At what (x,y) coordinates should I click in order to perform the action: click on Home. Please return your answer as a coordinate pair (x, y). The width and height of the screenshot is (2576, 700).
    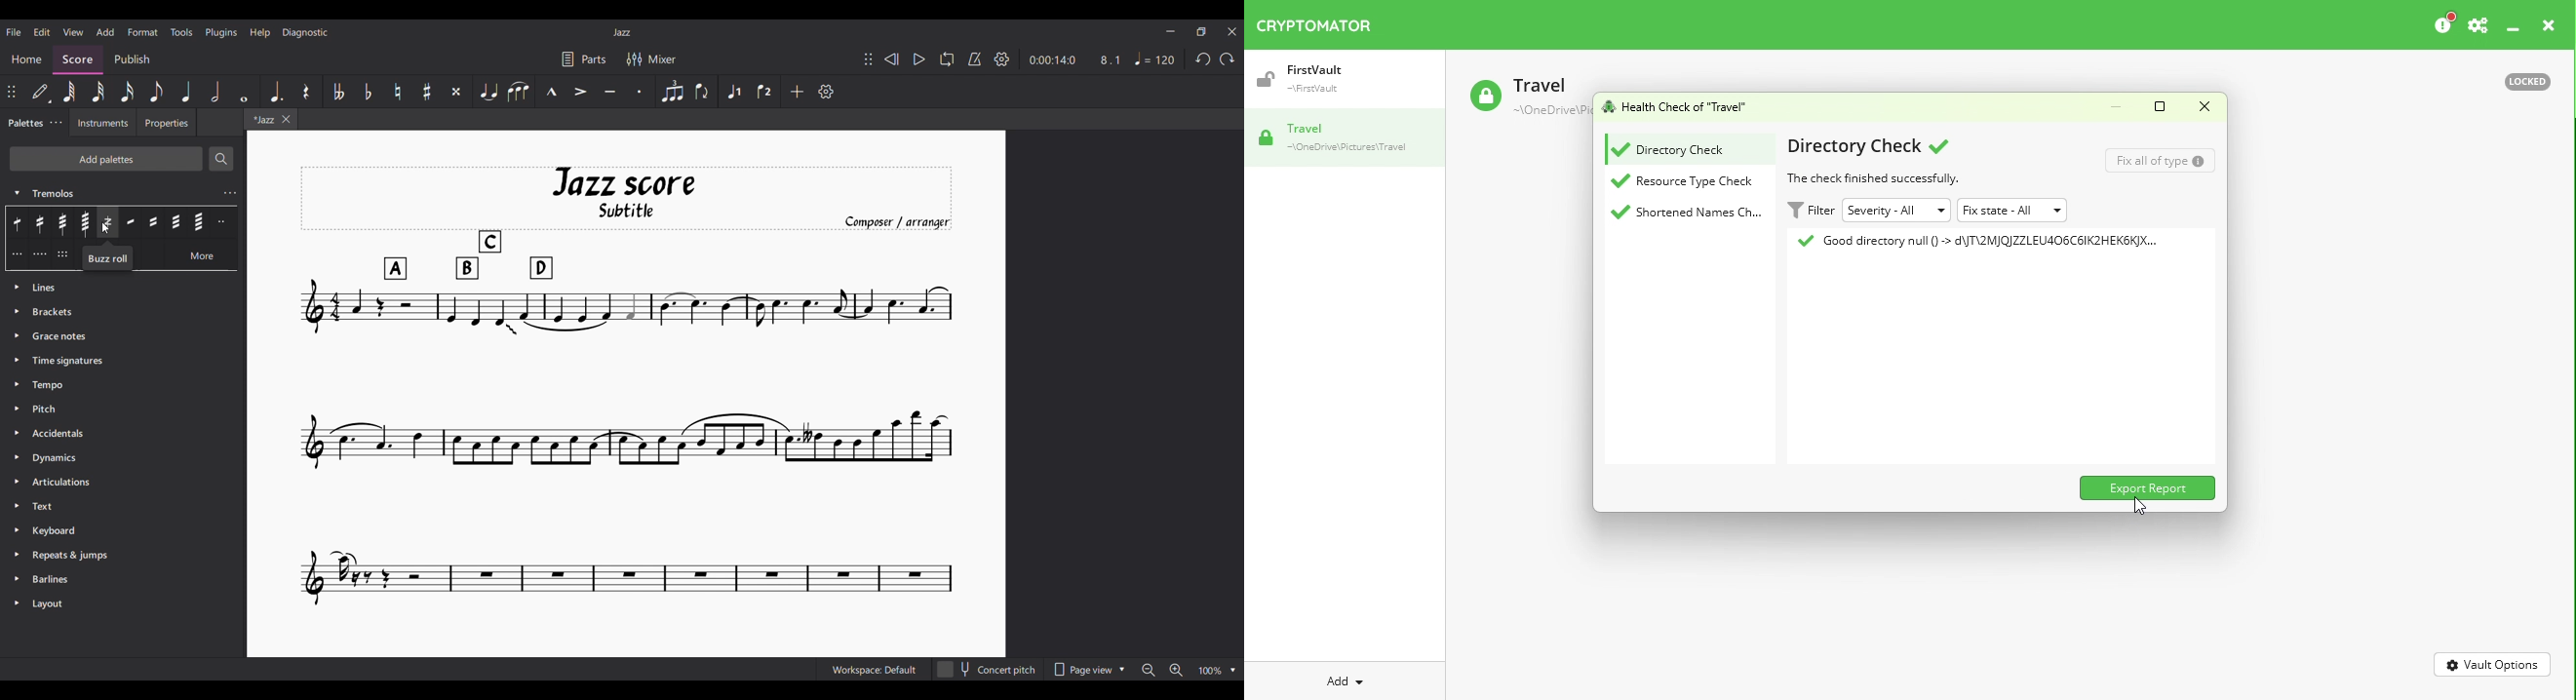
    Looking at the image, I should click on (26, 60).